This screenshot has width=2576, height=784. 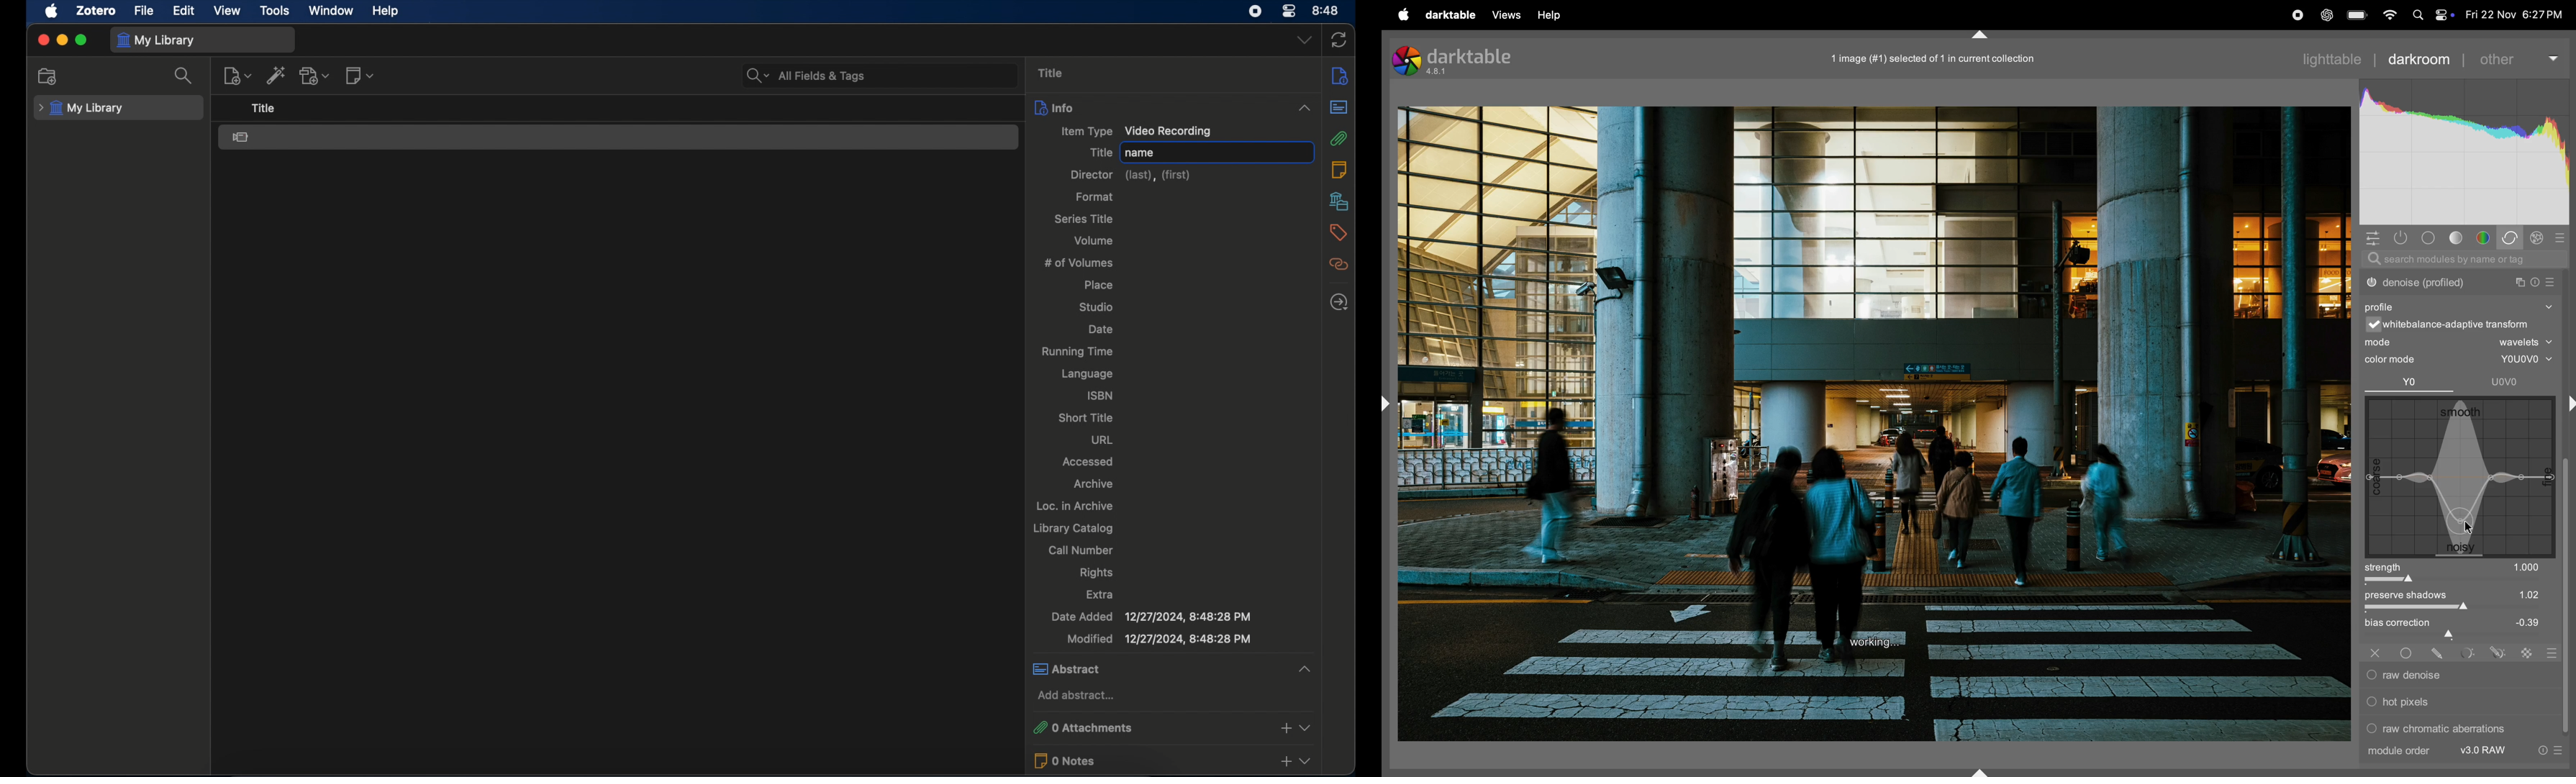 I want to click on related, so click(x=1339, y=265).